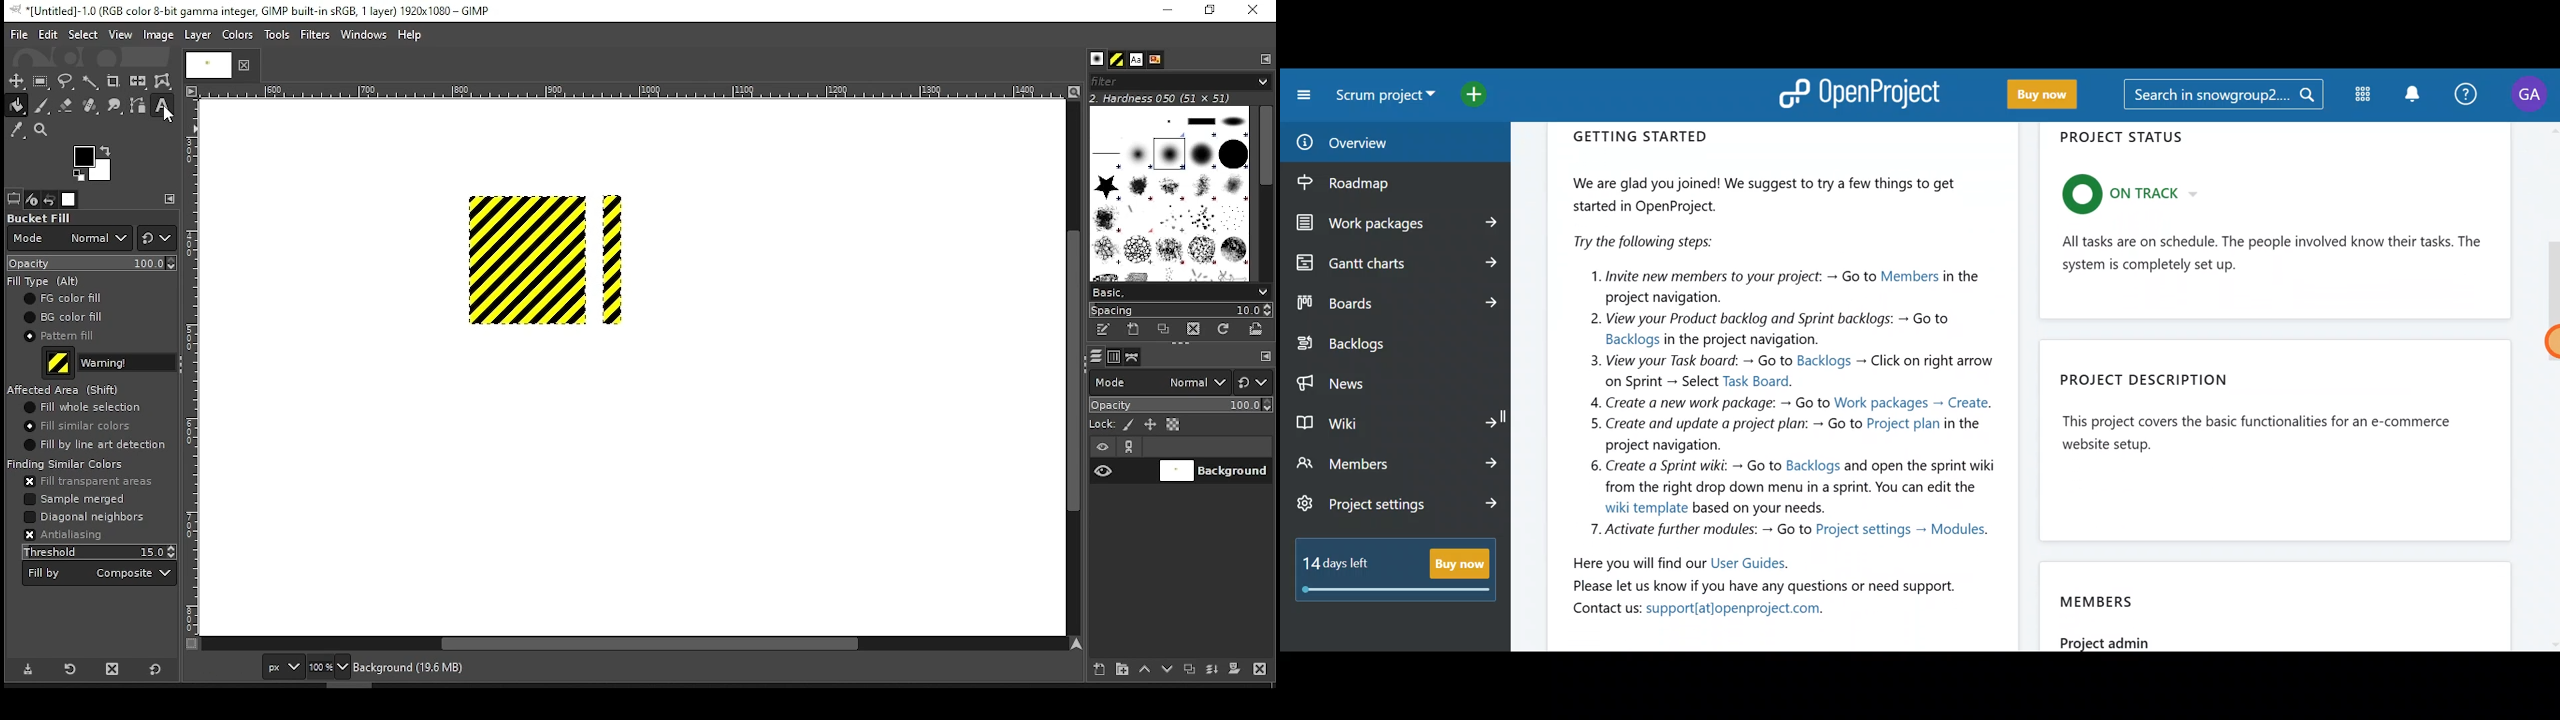 Image resolution: width=2576 pixels, height=728 pixels. What do you see at coordinates (318, 35) in the screenshot?
I see `filters` at bounding box center [318, 35].